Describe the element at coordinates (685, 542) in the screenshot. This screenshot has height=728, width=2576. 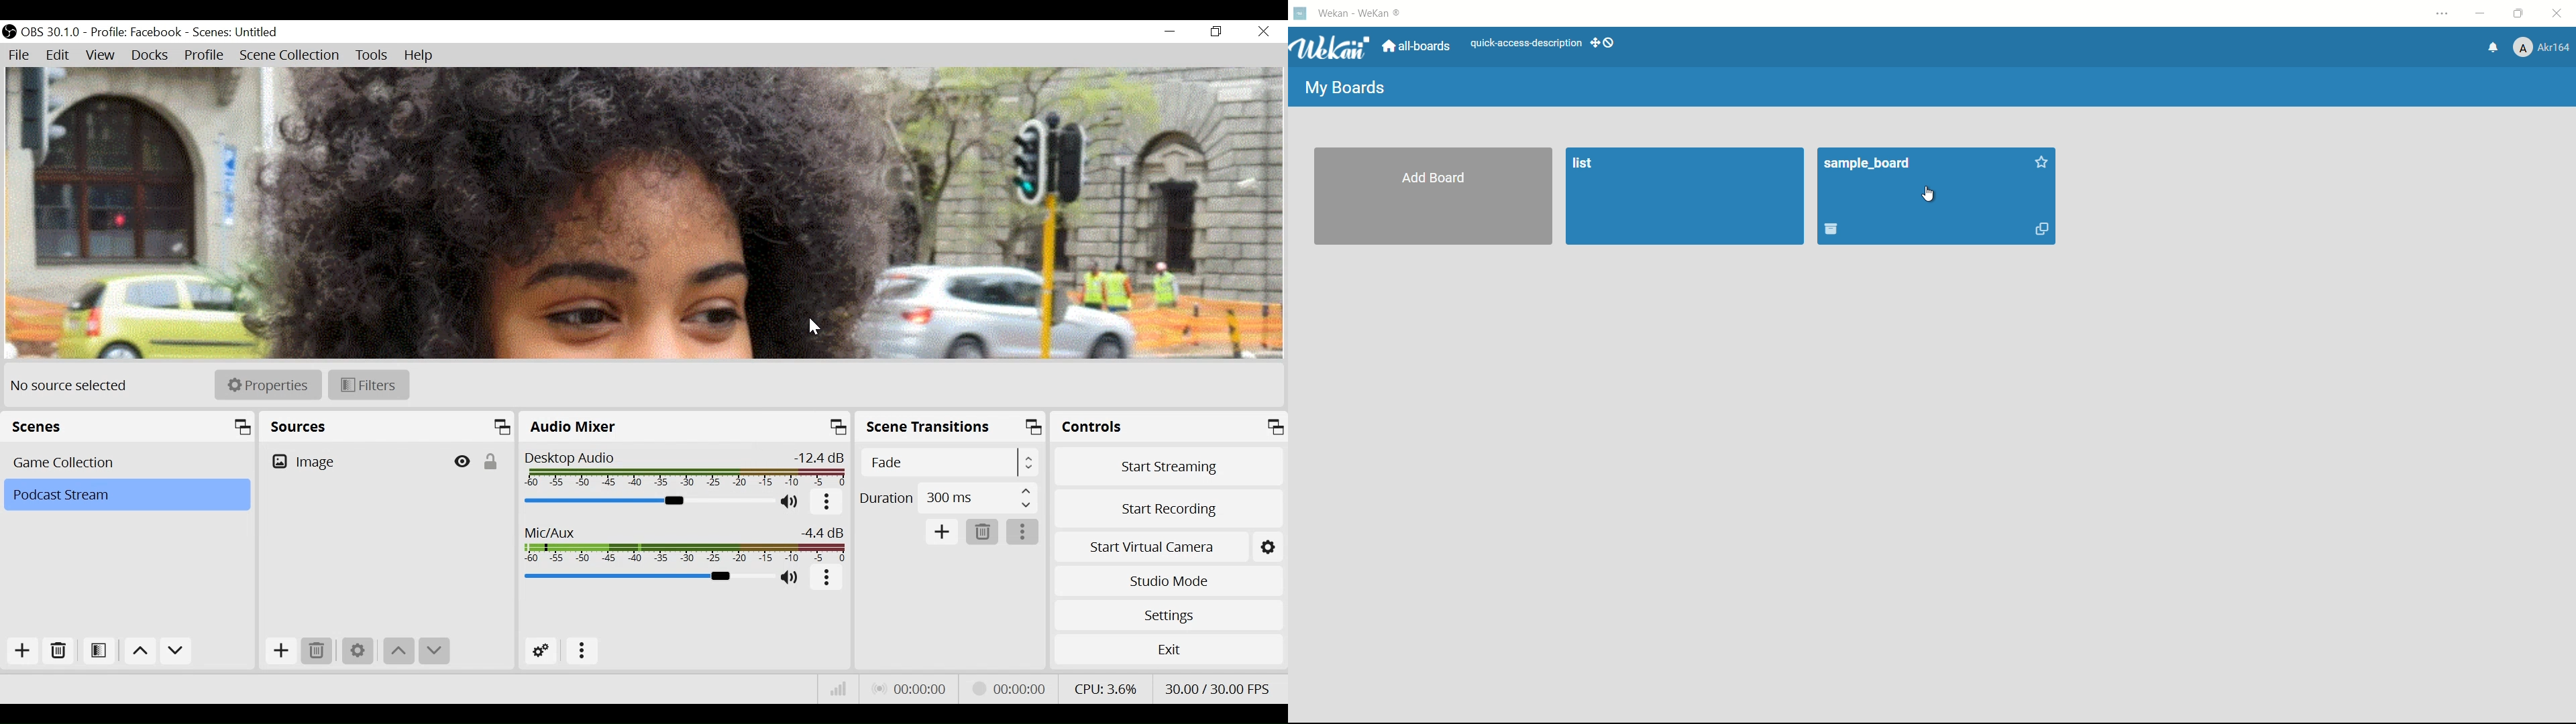
I see `Mic/Aux` at that location.